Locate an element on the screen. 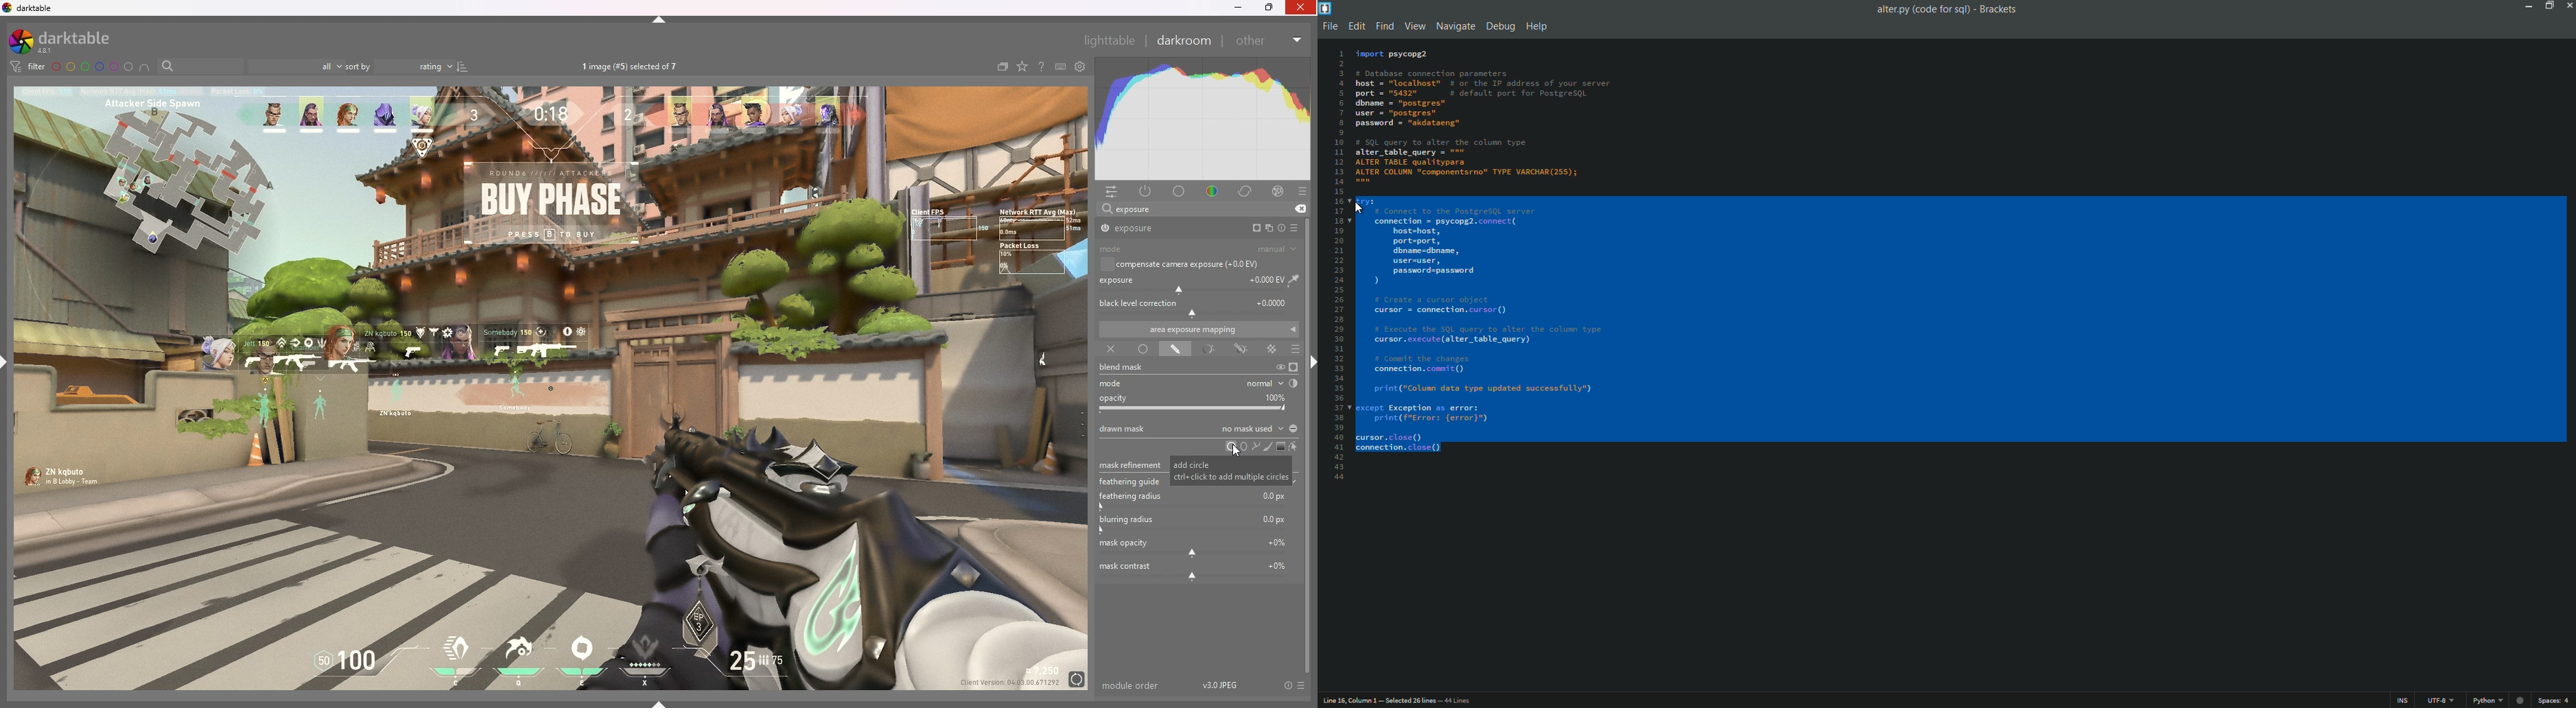 This screenshot has width=2576, height=728. darktable is located at coordinates (69, 41).